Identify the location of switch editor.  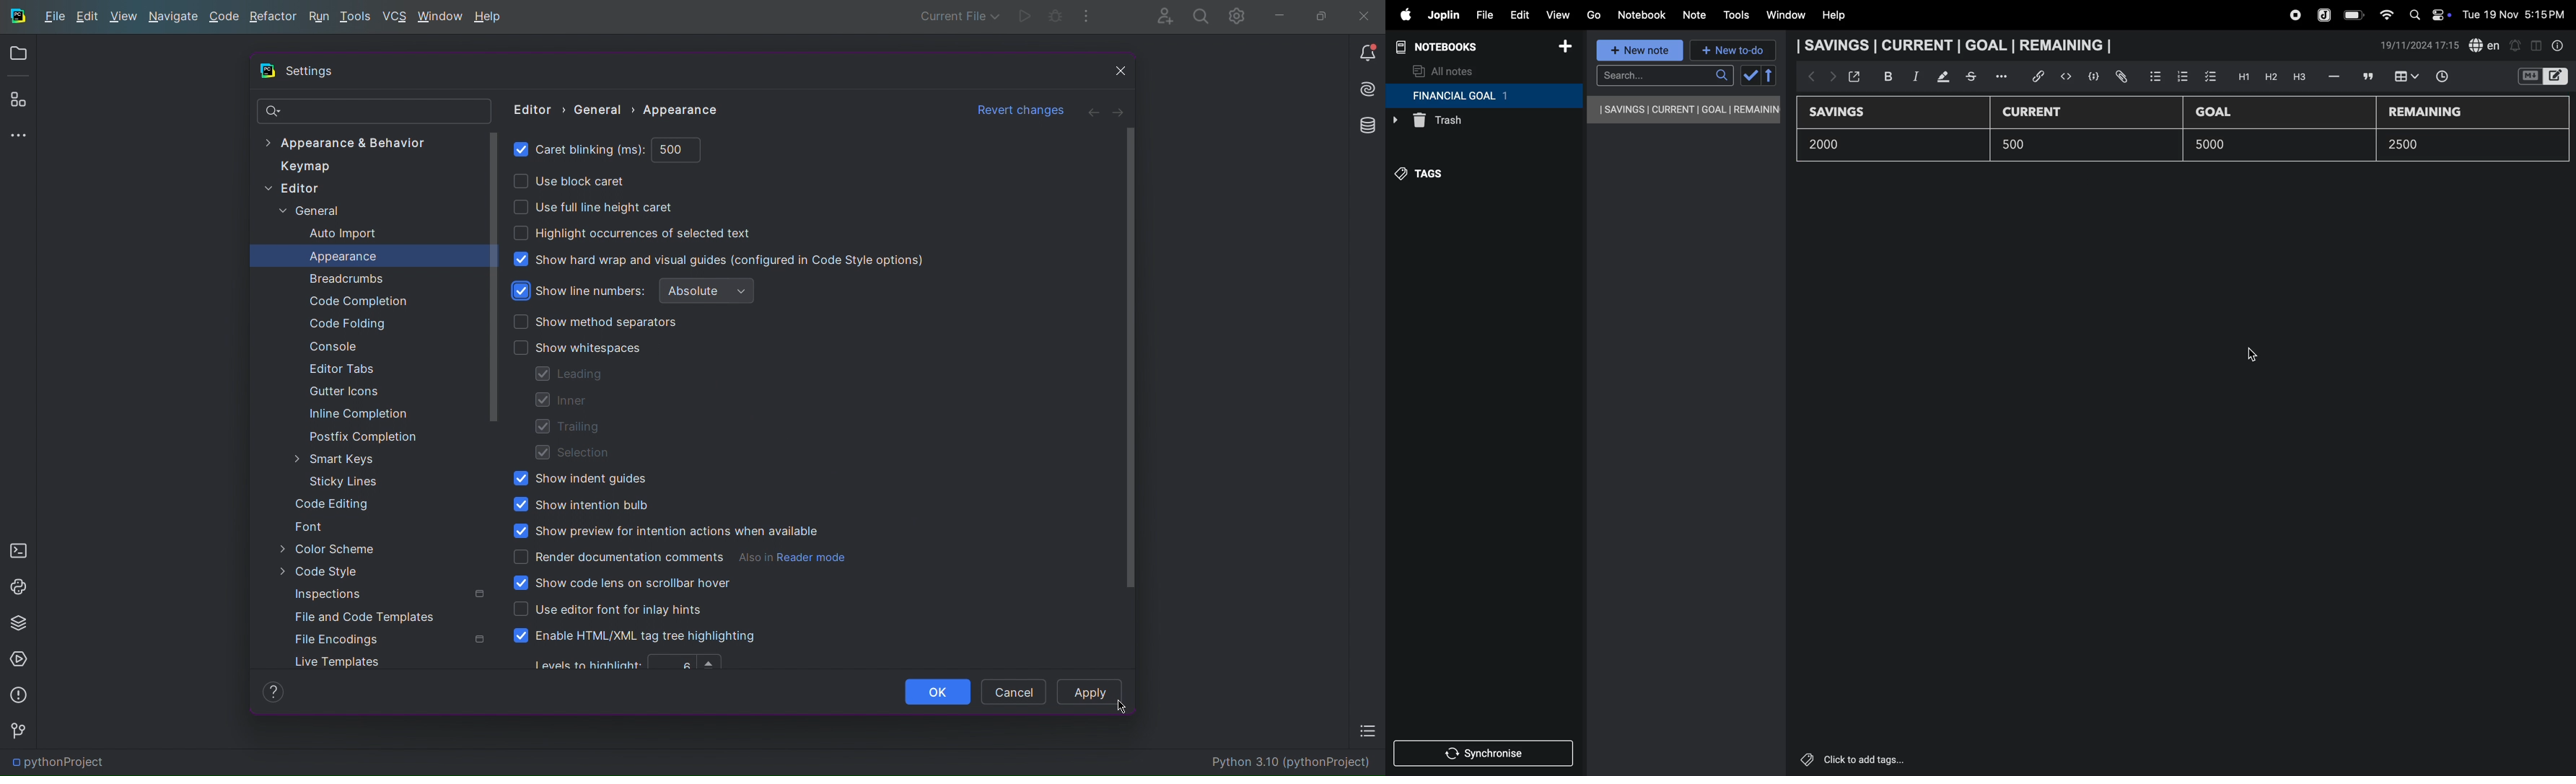
(2541, 76).